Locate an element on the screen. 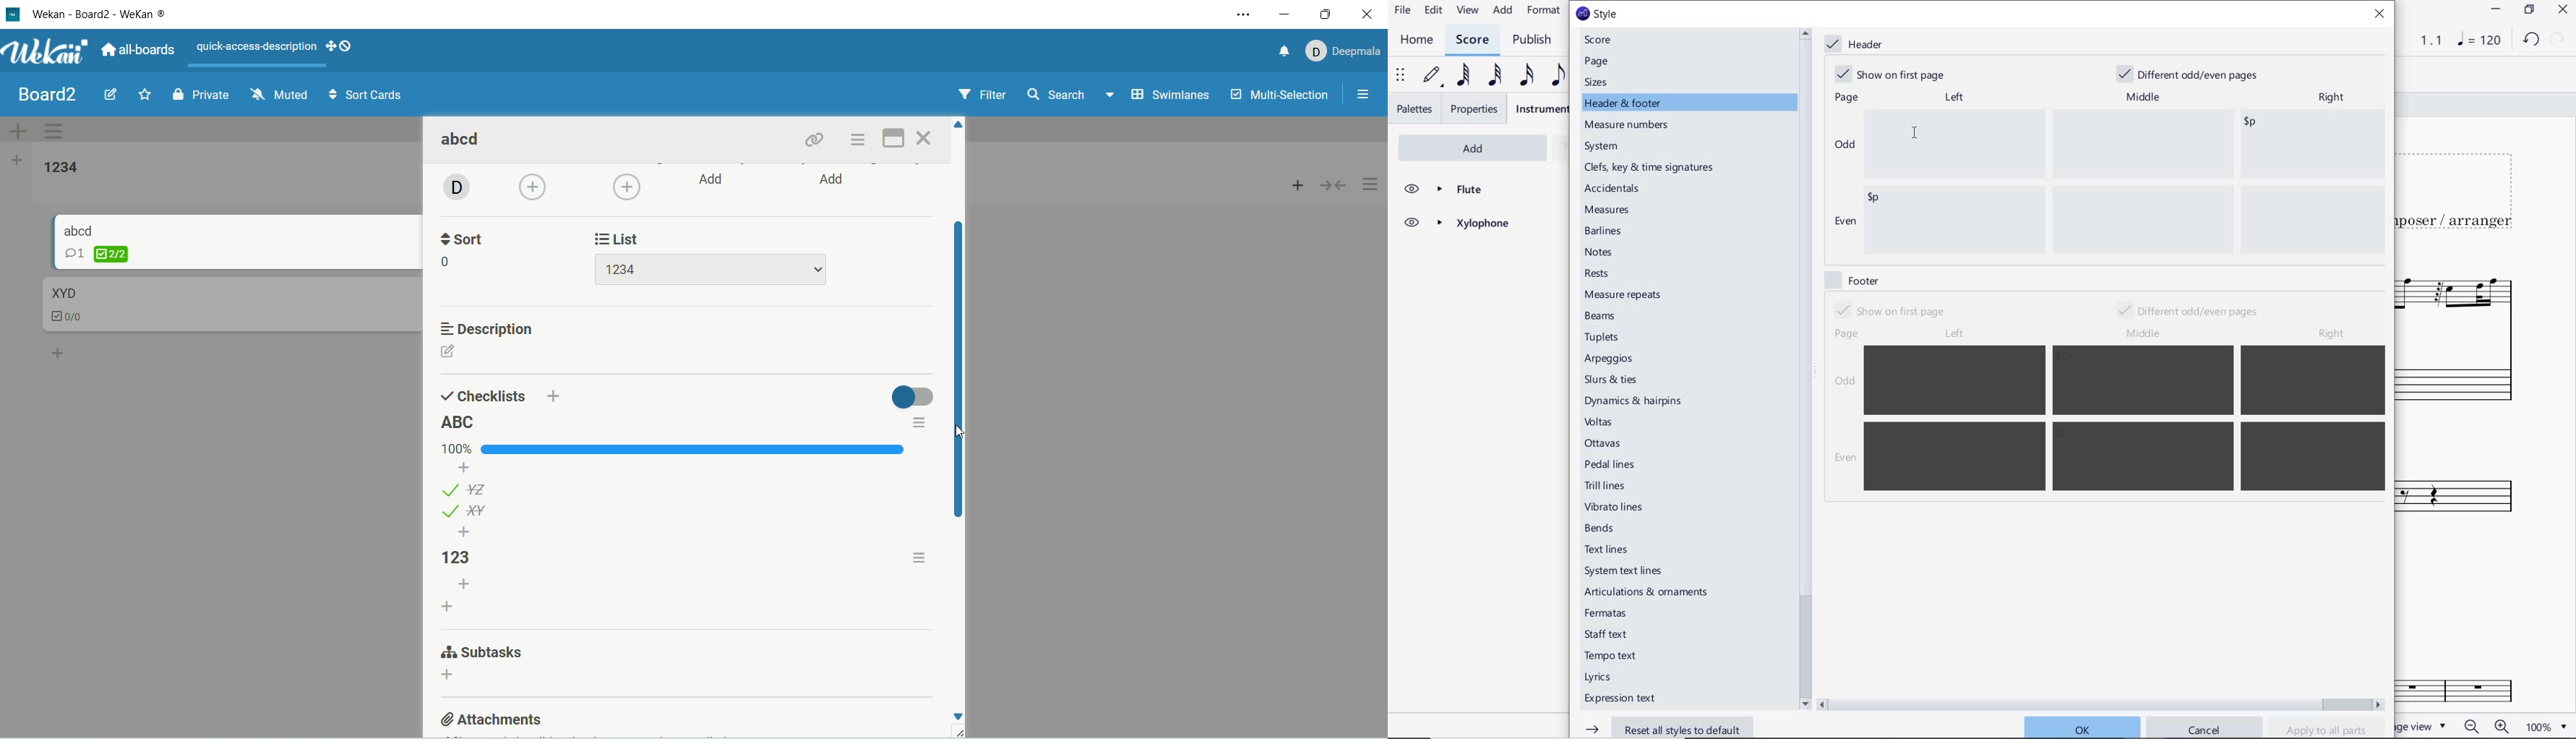 The image size is (2576, 756). add is located at coordinates (713, 179).